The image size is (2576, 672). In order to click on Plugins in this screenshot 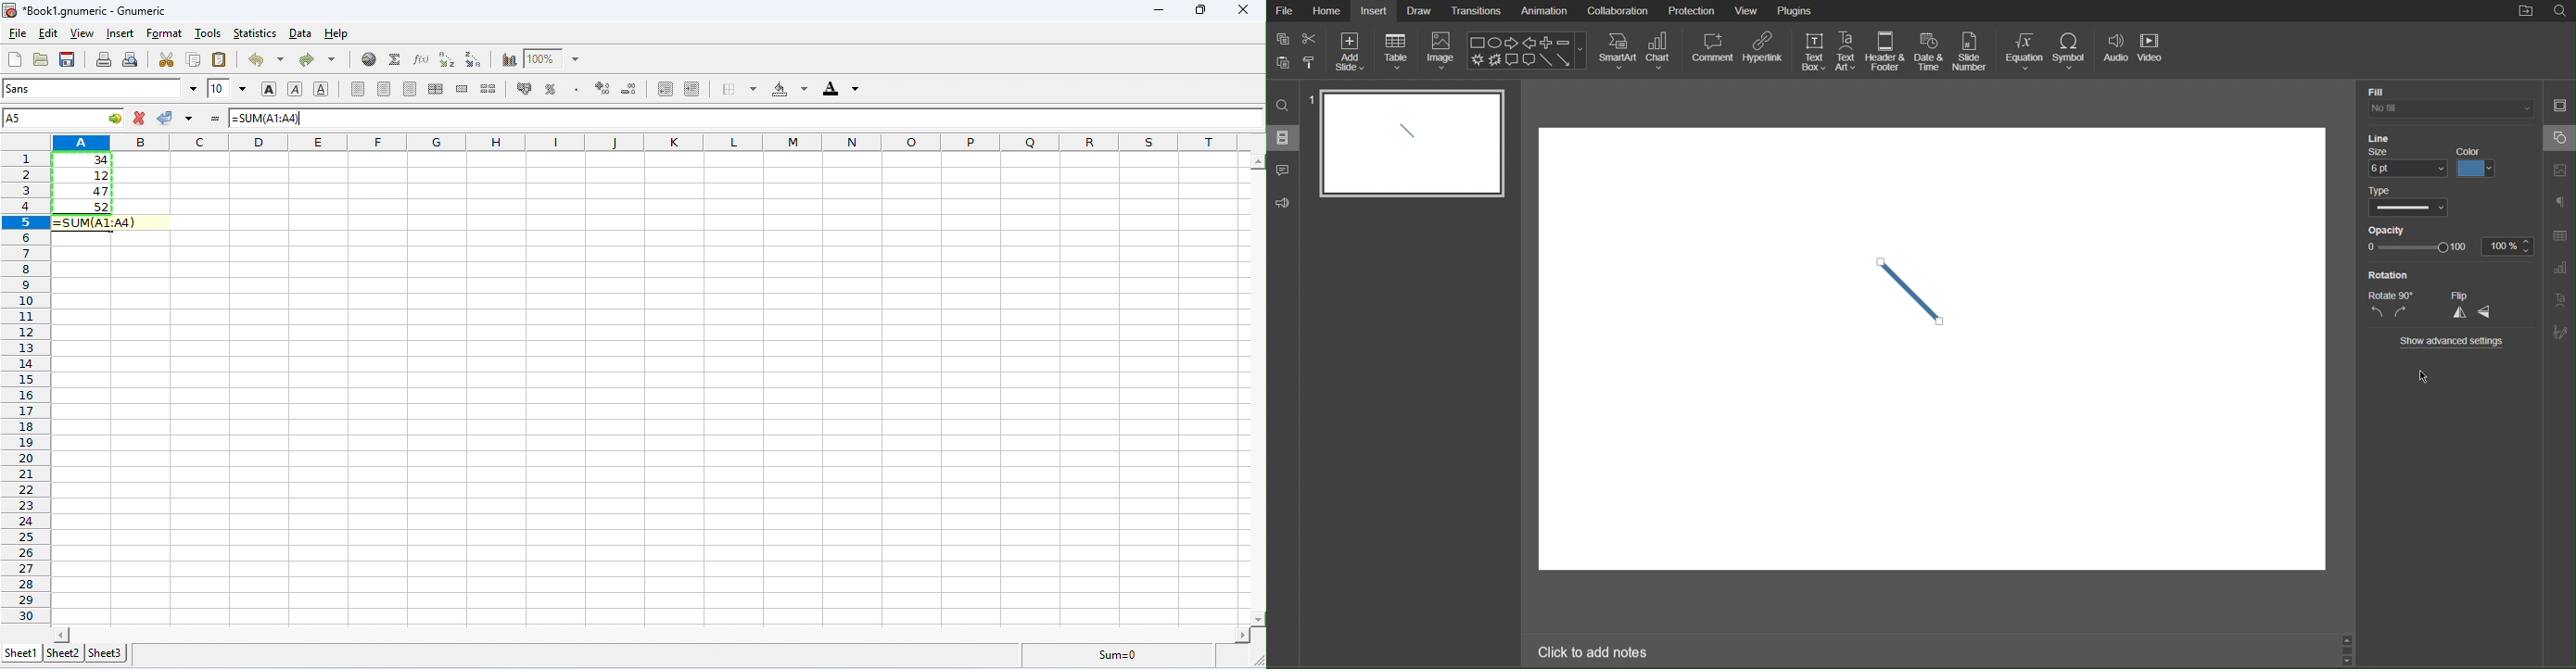, I will do `click(1797, 11)`.